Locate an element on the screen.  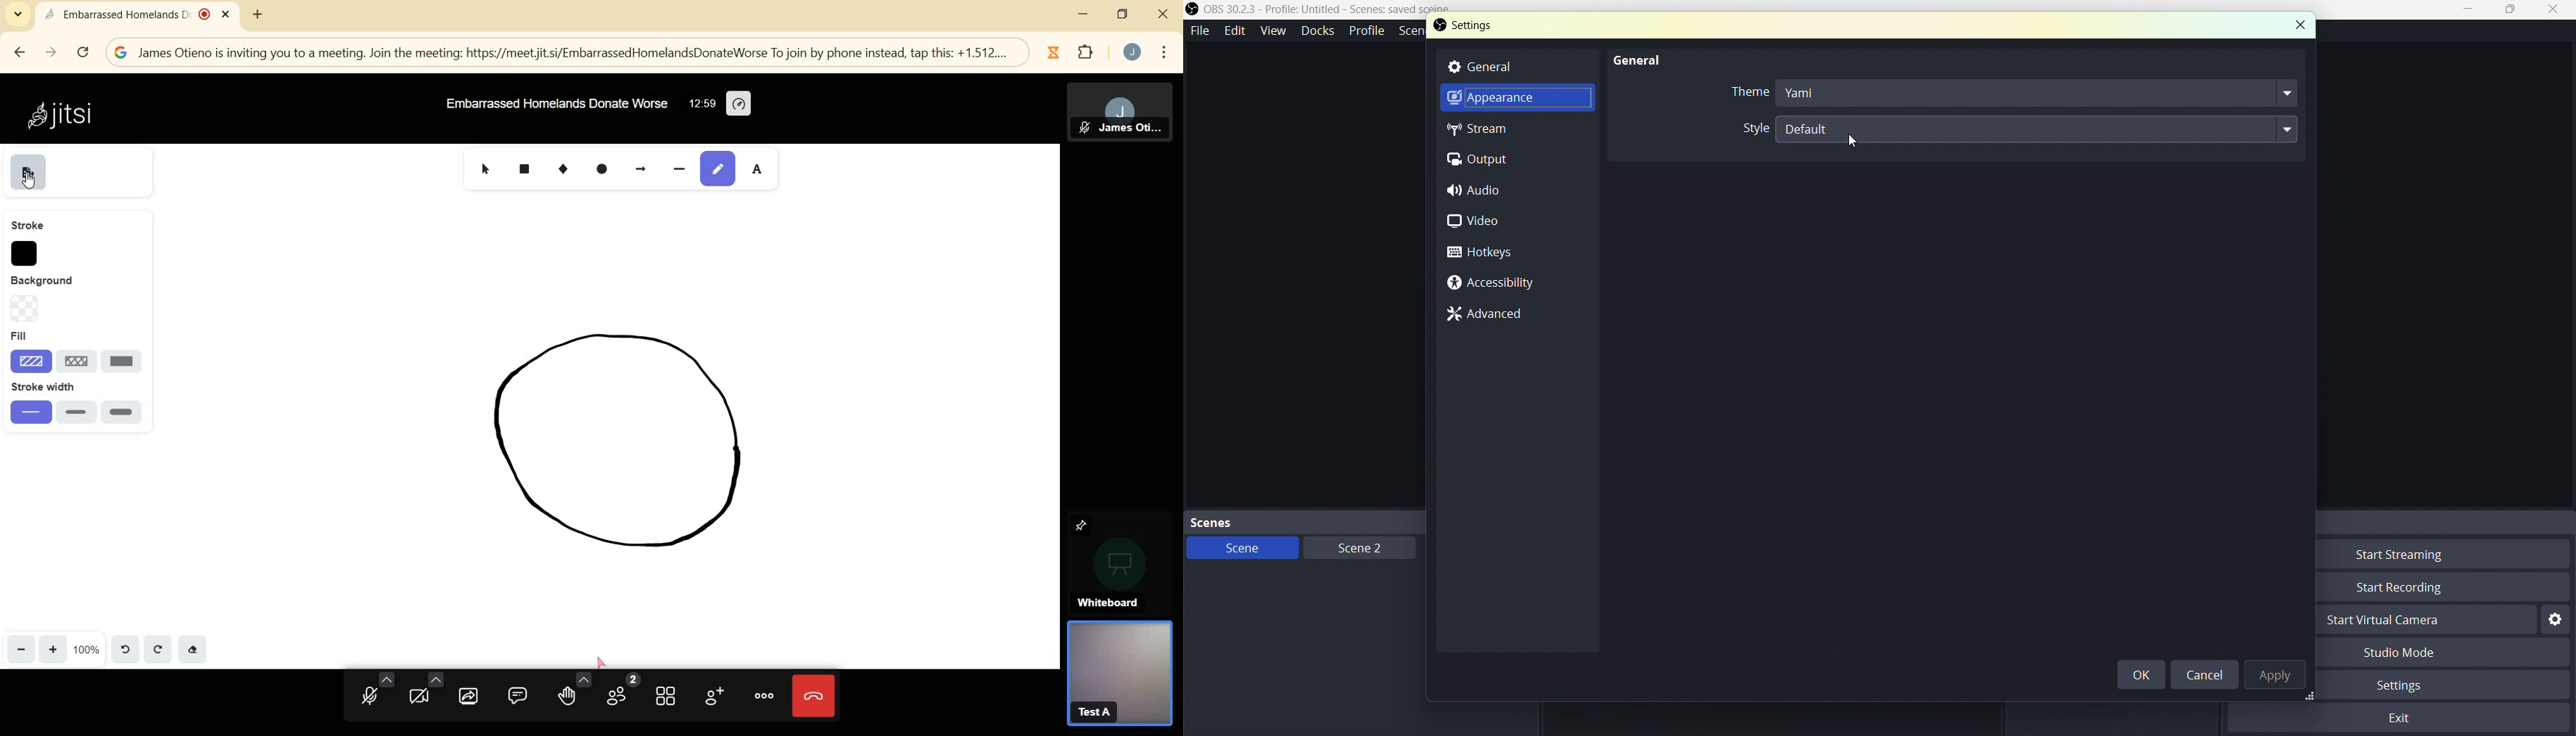
File is located at coordinates (1201, 28).